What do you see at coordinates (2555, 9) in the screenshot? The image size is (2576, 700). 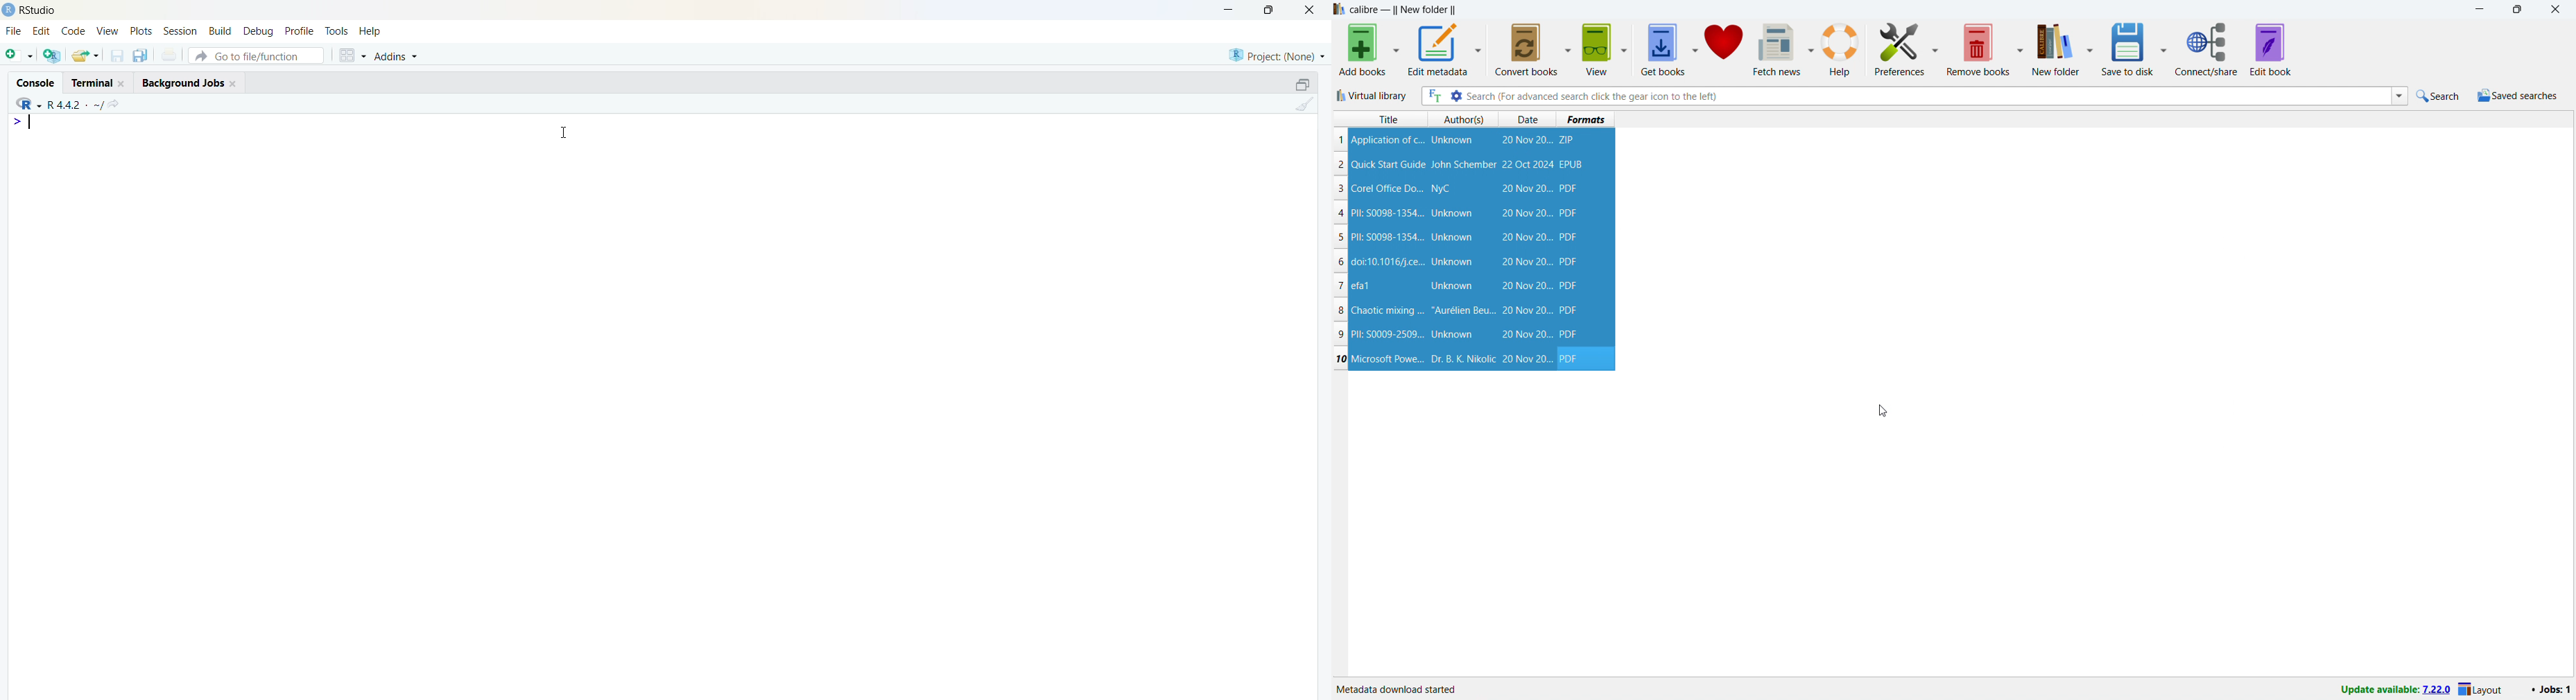 I see `close` at bounding box center [2555, 9].